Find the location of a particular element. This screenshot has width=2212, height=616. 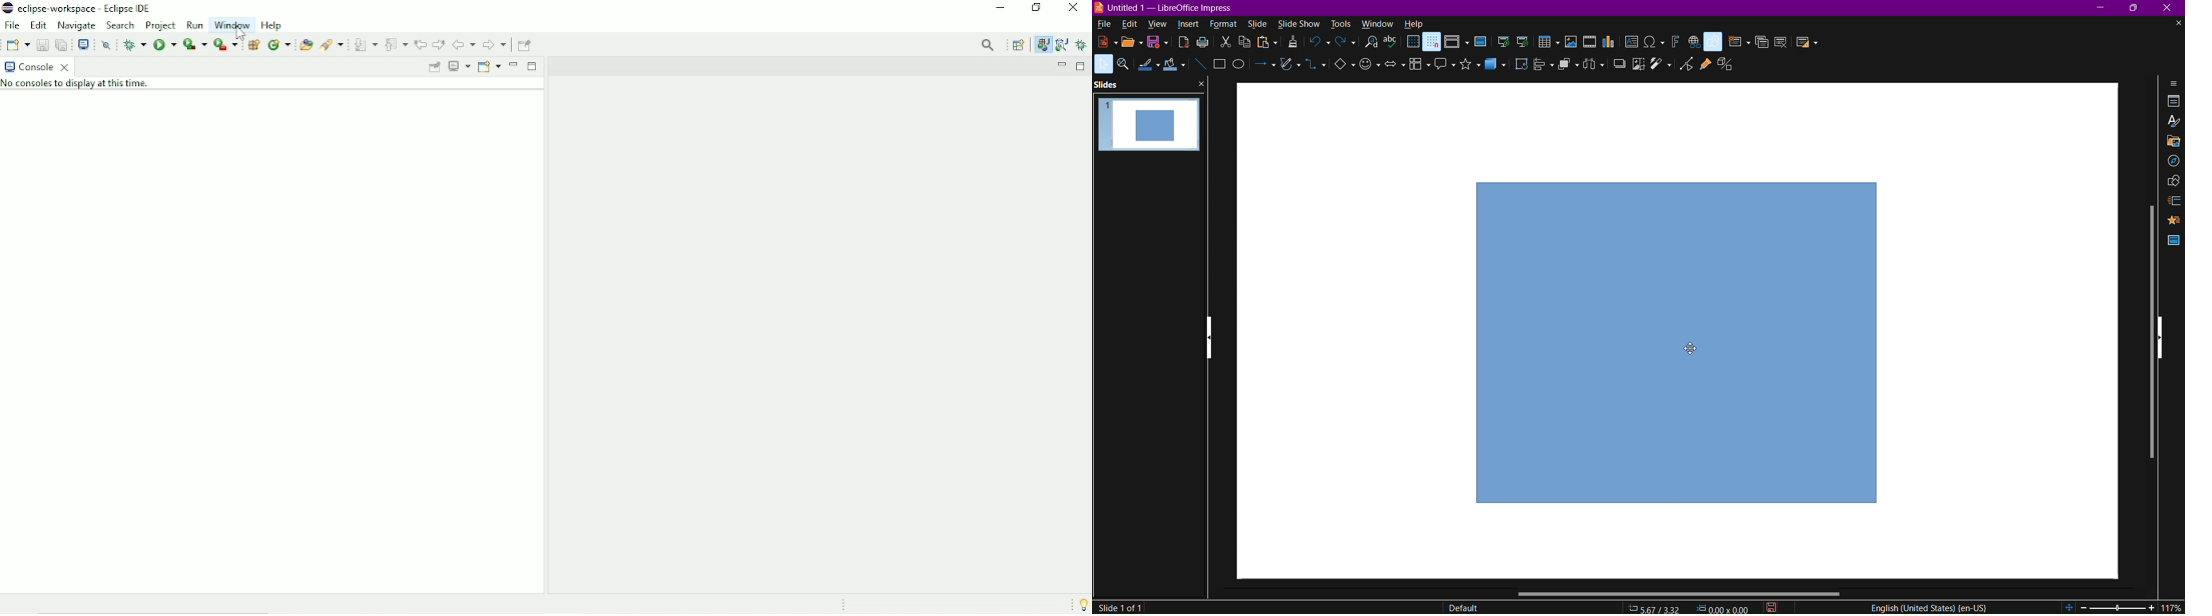

print is located at coordinates (1205, 45).